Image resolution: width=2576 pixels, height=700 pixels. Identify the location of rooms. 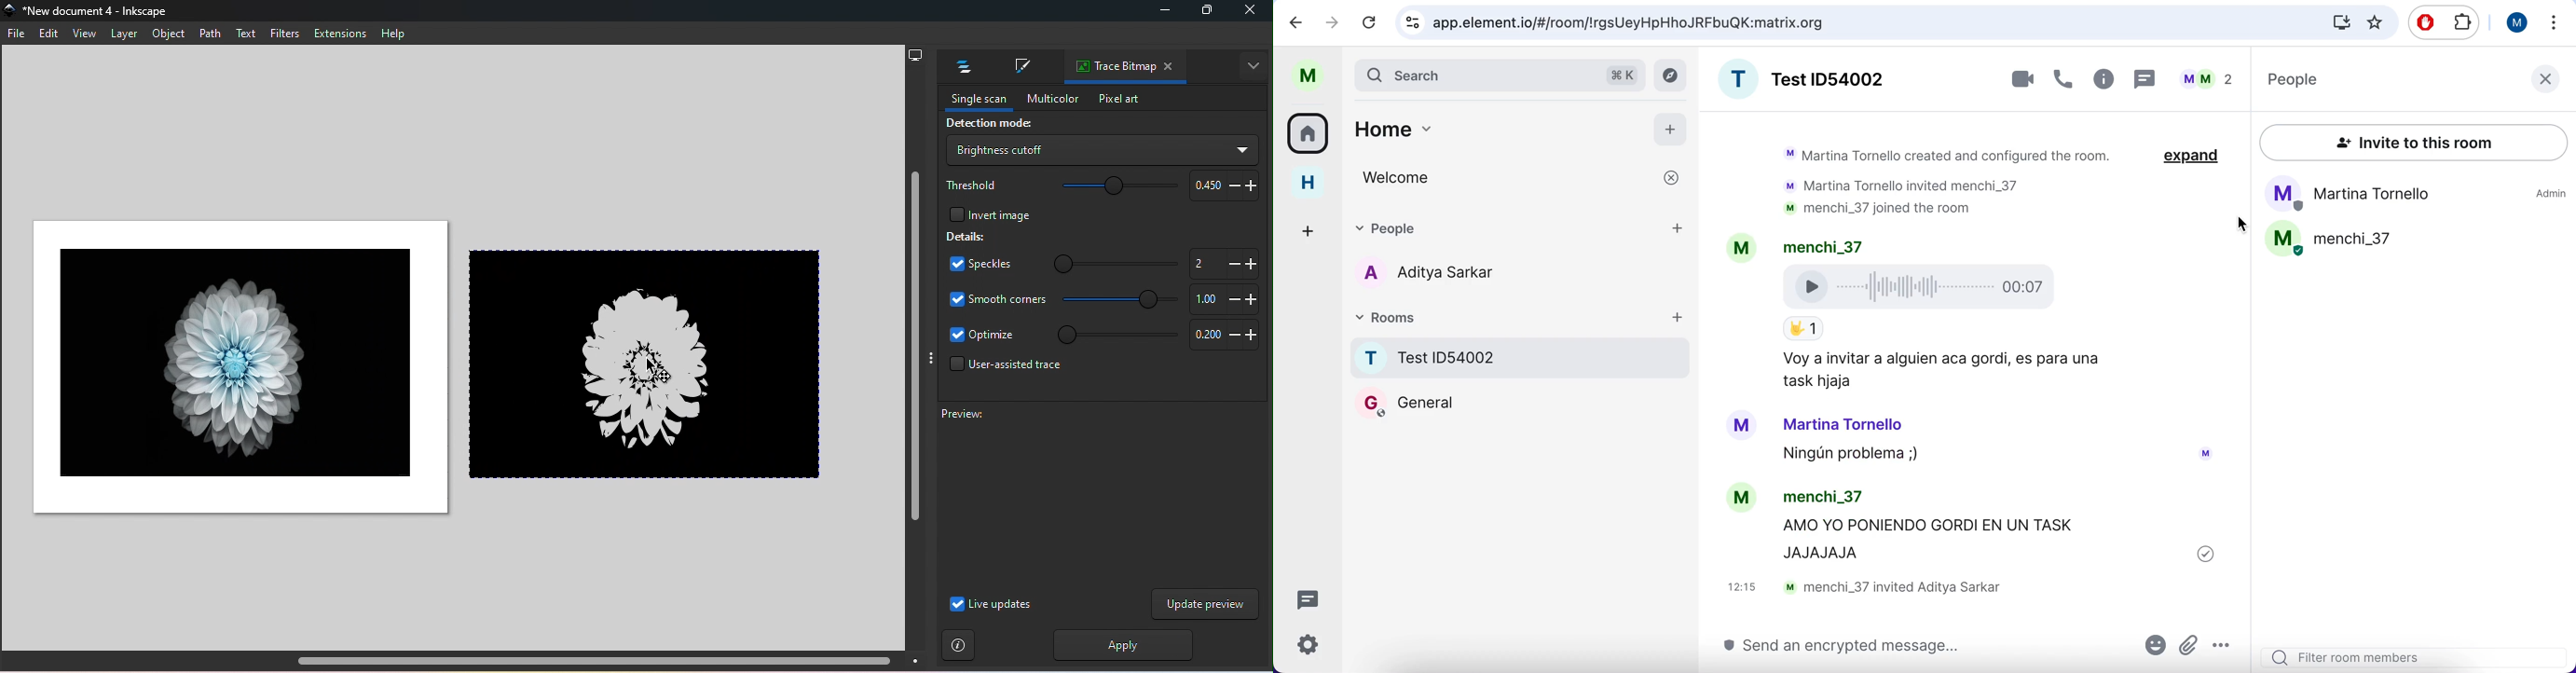
(1311, 134).